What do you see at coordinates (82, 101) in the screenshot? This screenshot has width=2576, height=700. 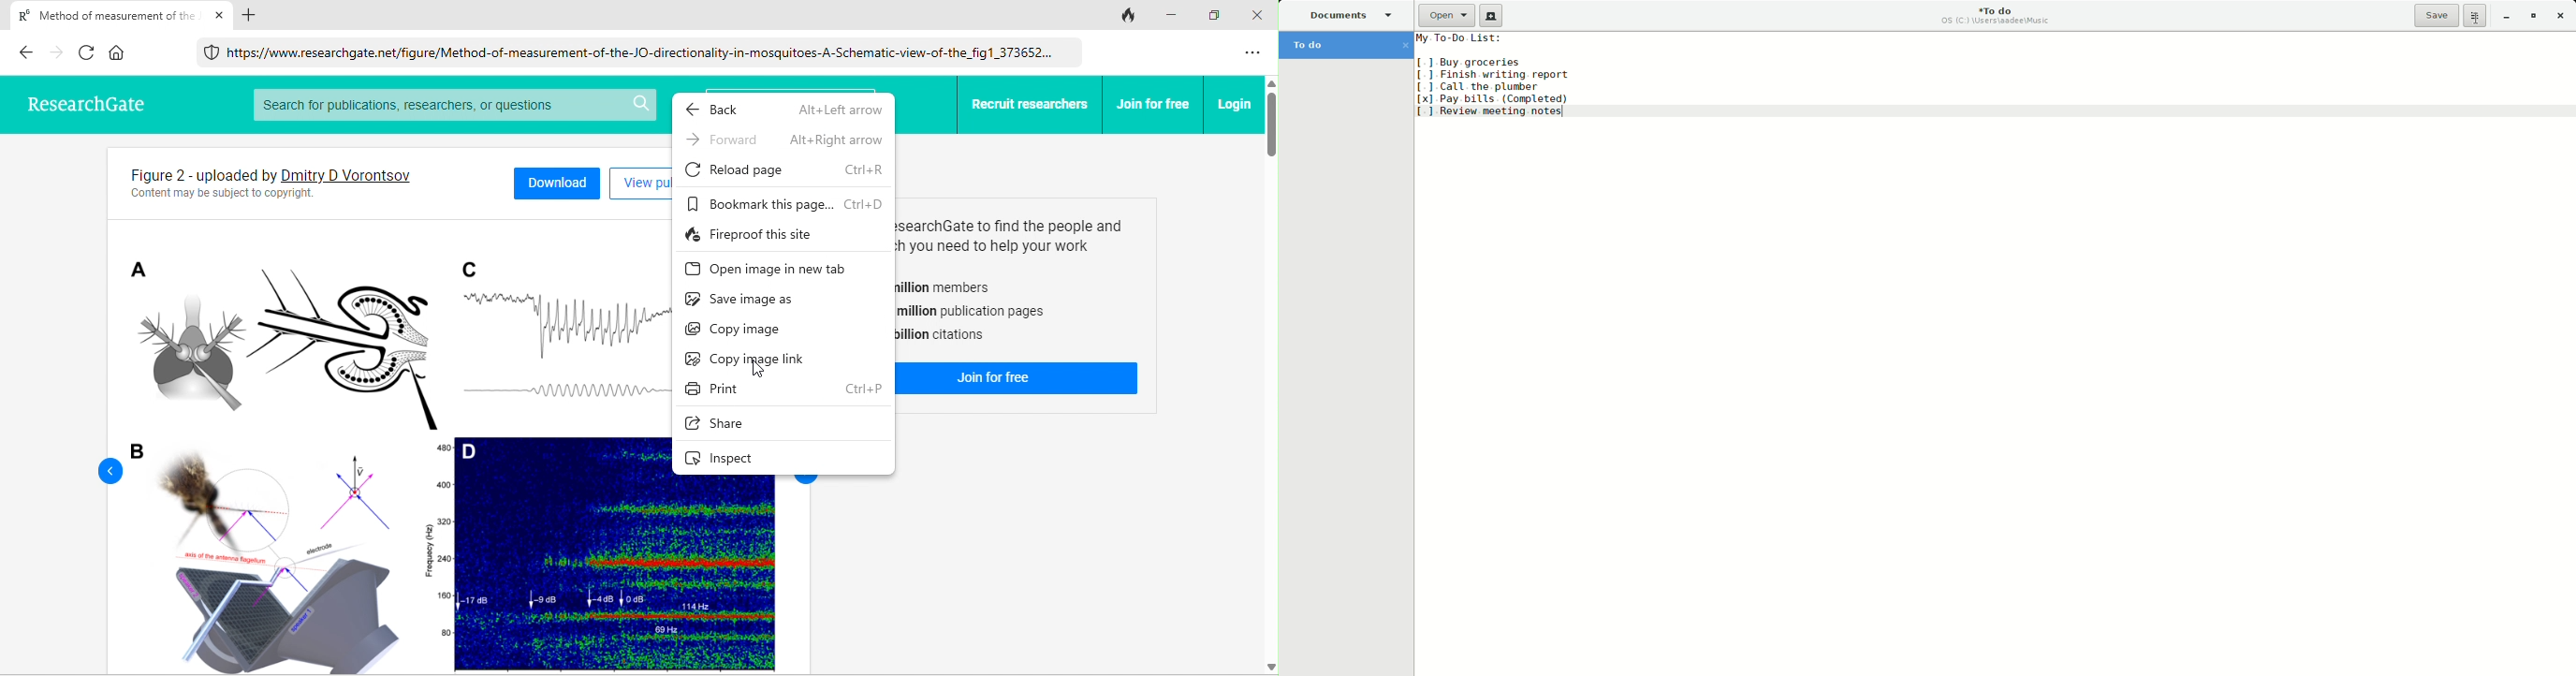 I see `research gate` at bounding box center [82, 101].